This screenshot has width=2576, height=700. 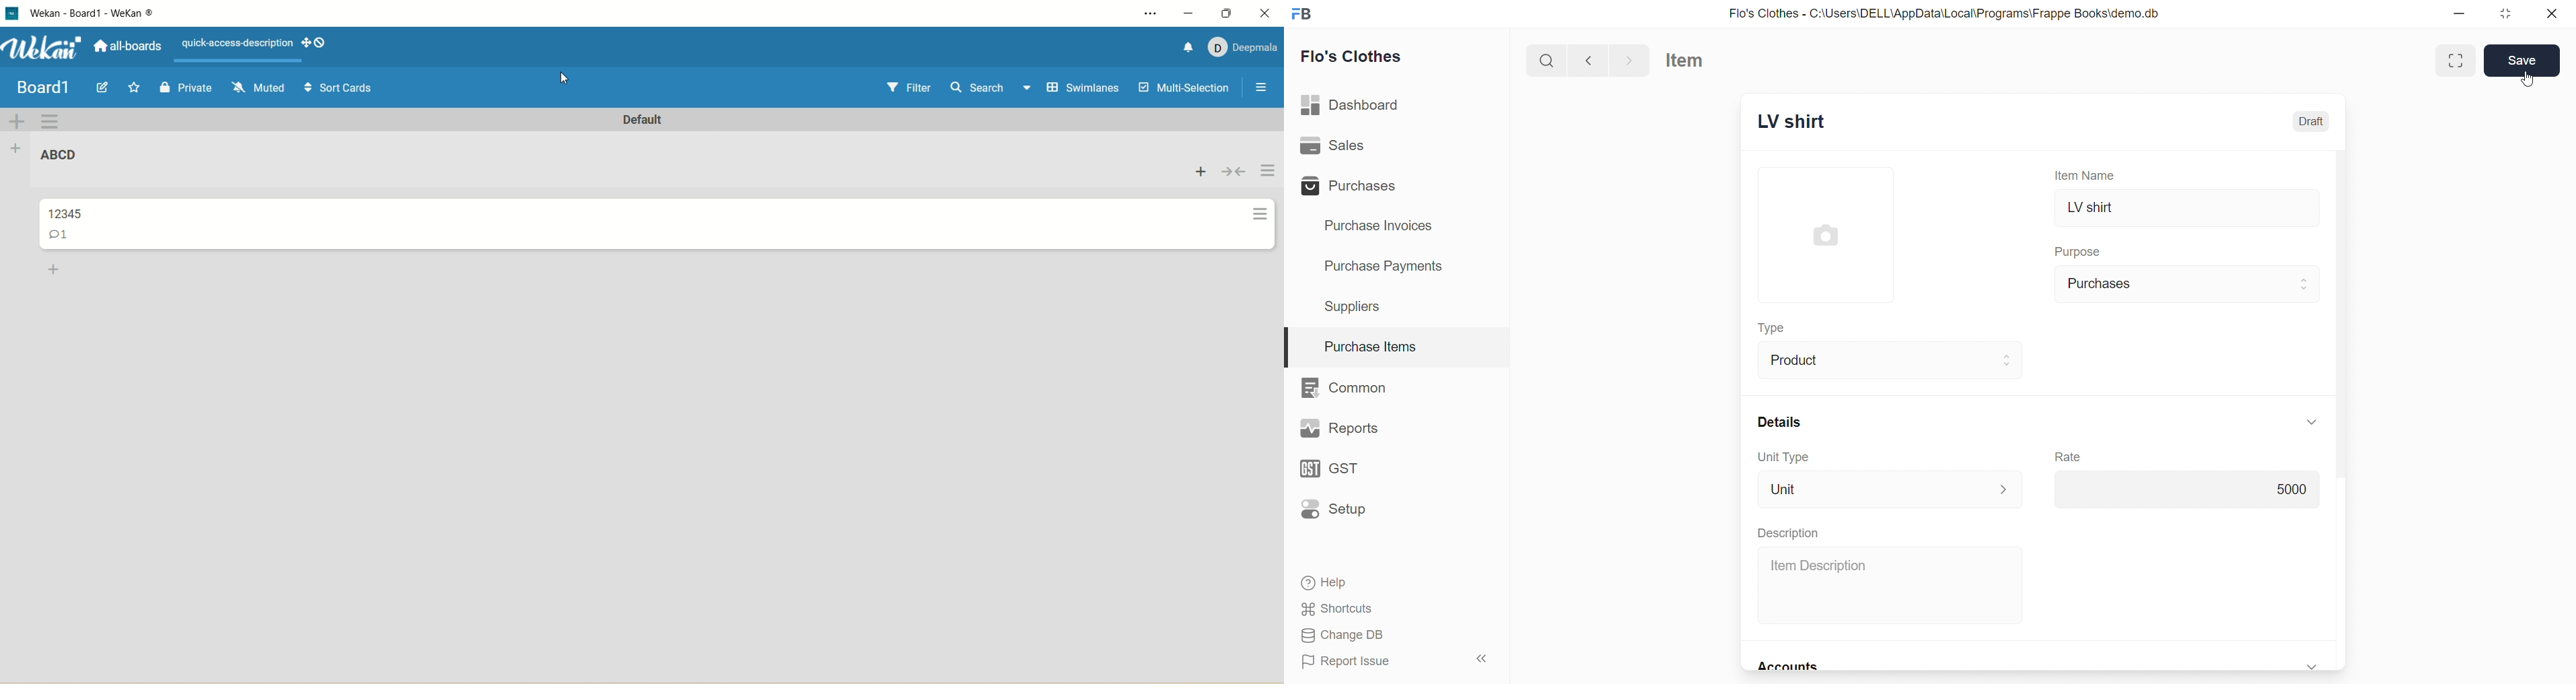 I want to click on Sales, so click(x=1353, y=146).